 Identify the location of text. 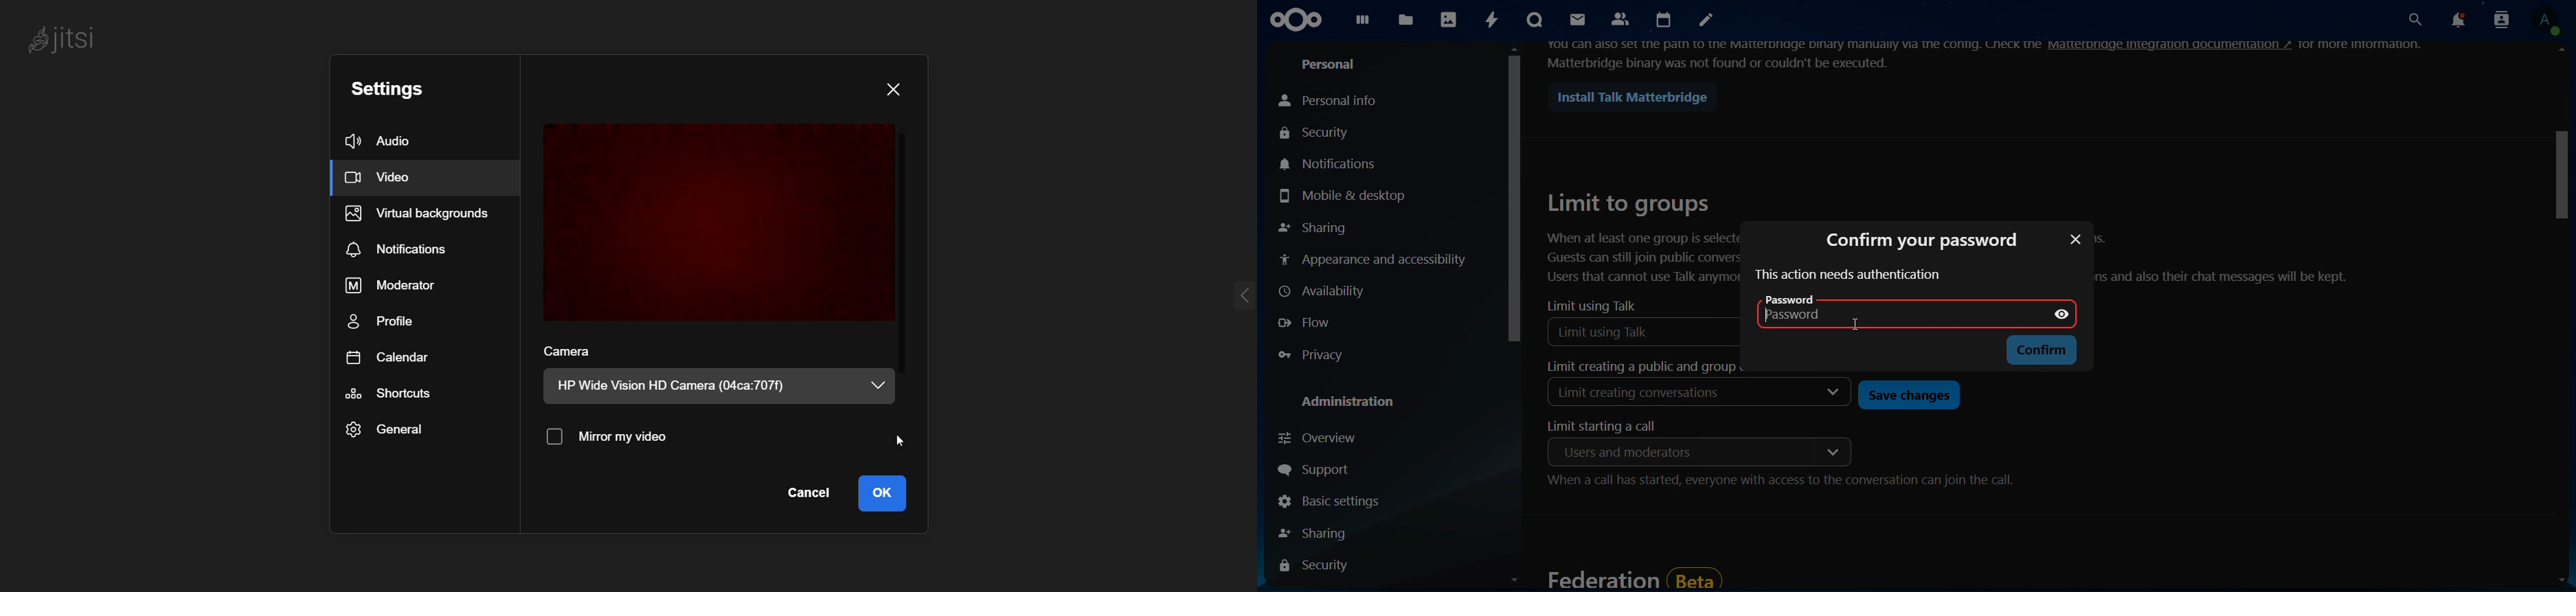
(1794, 54).